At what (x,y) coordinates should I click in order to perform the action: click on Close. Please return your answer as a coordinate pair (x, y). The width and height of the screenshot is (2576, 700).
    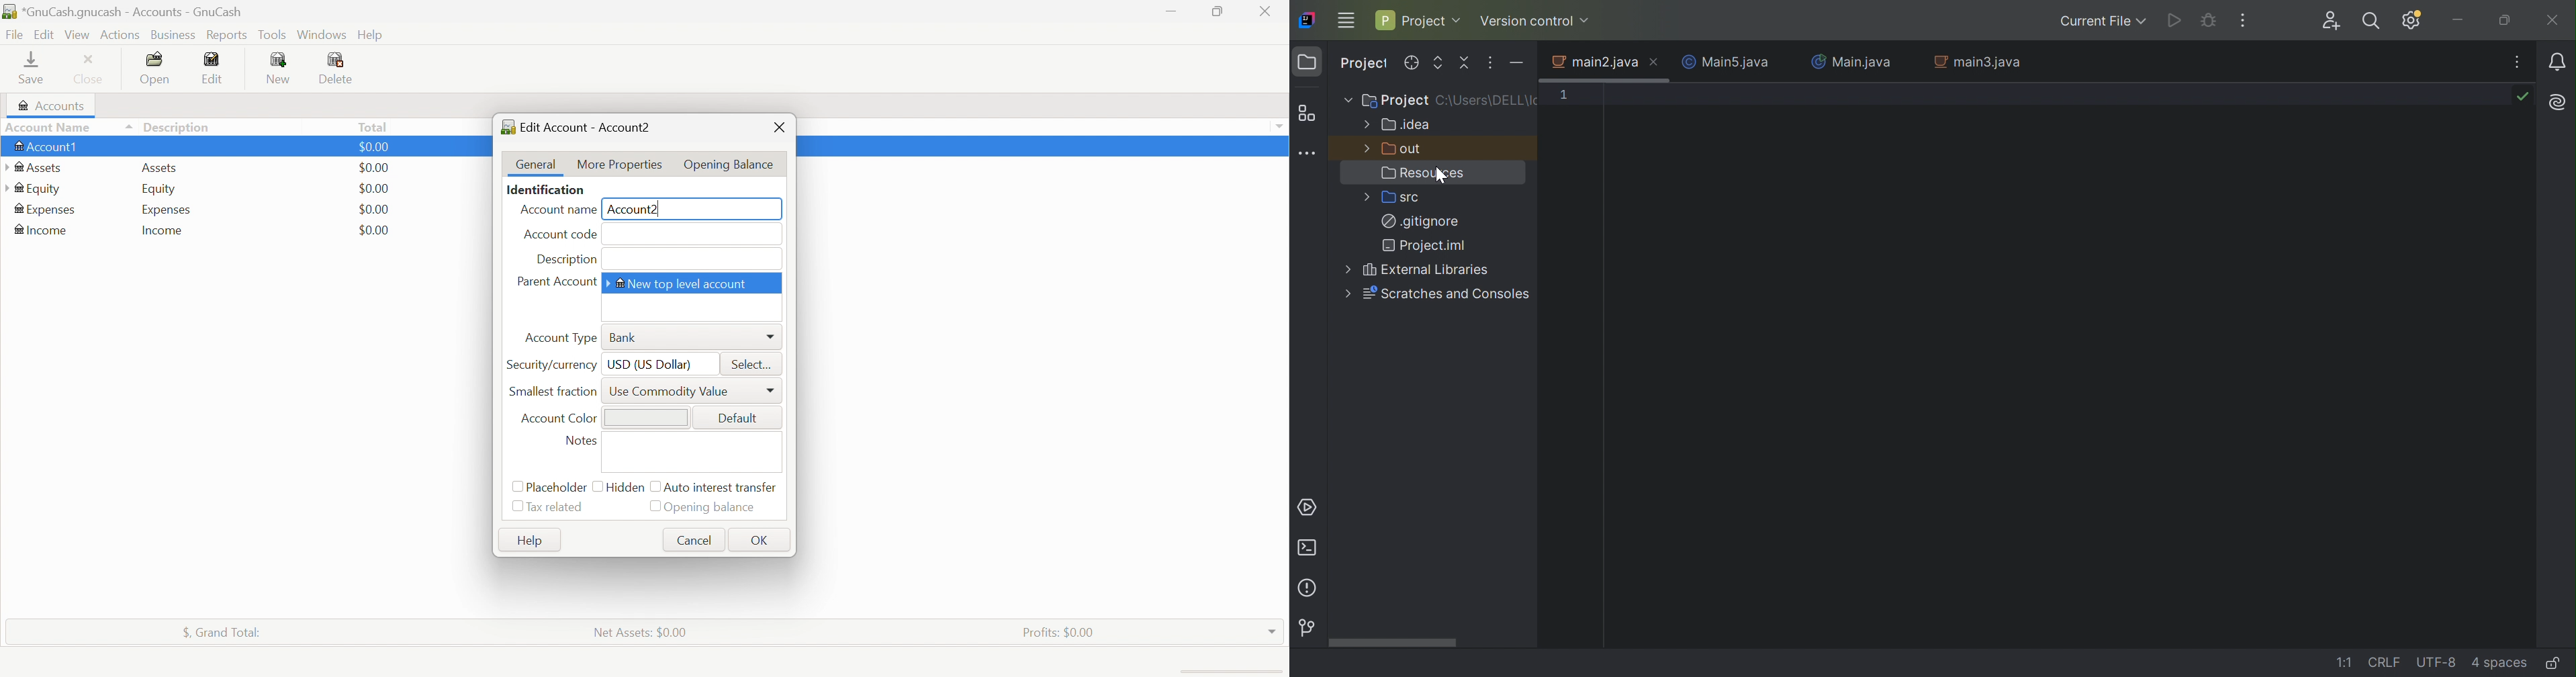
    Looking at the image, I should click on (2552, 21).